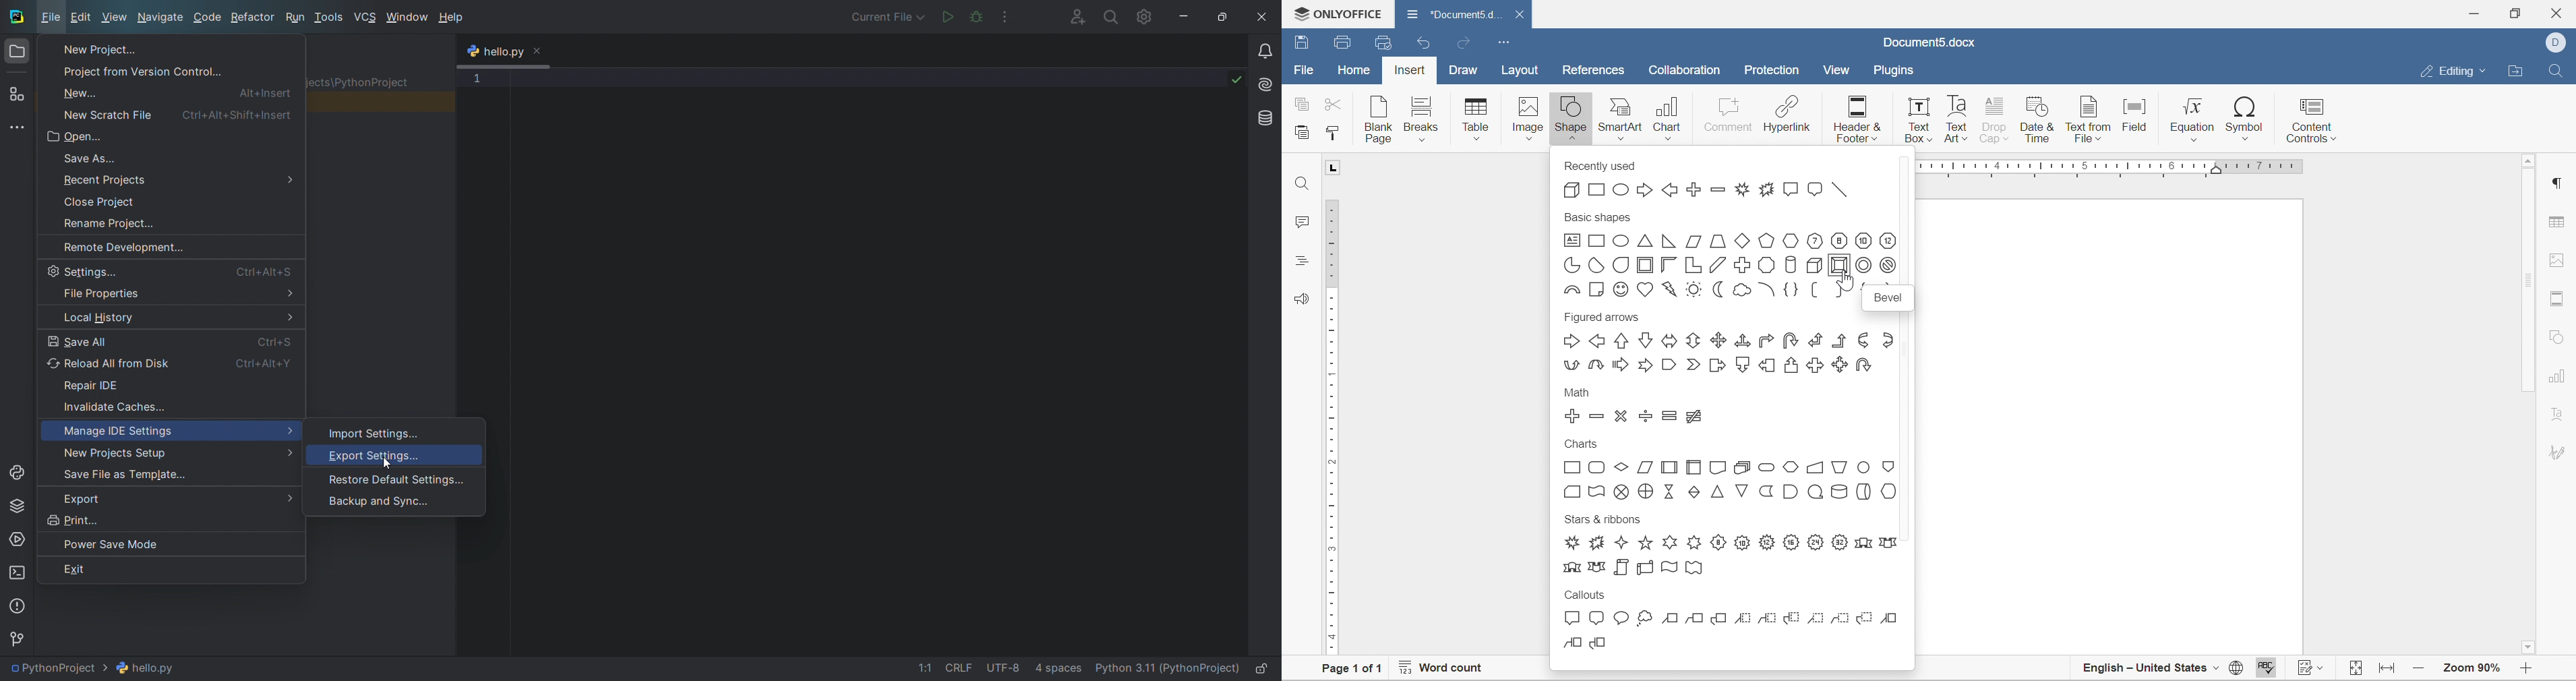 This screenshot has width=2576, height=700. What do you see at coordinates (170, 572) in the screenshot?
I see `exit` at bounding box center [170, 572].